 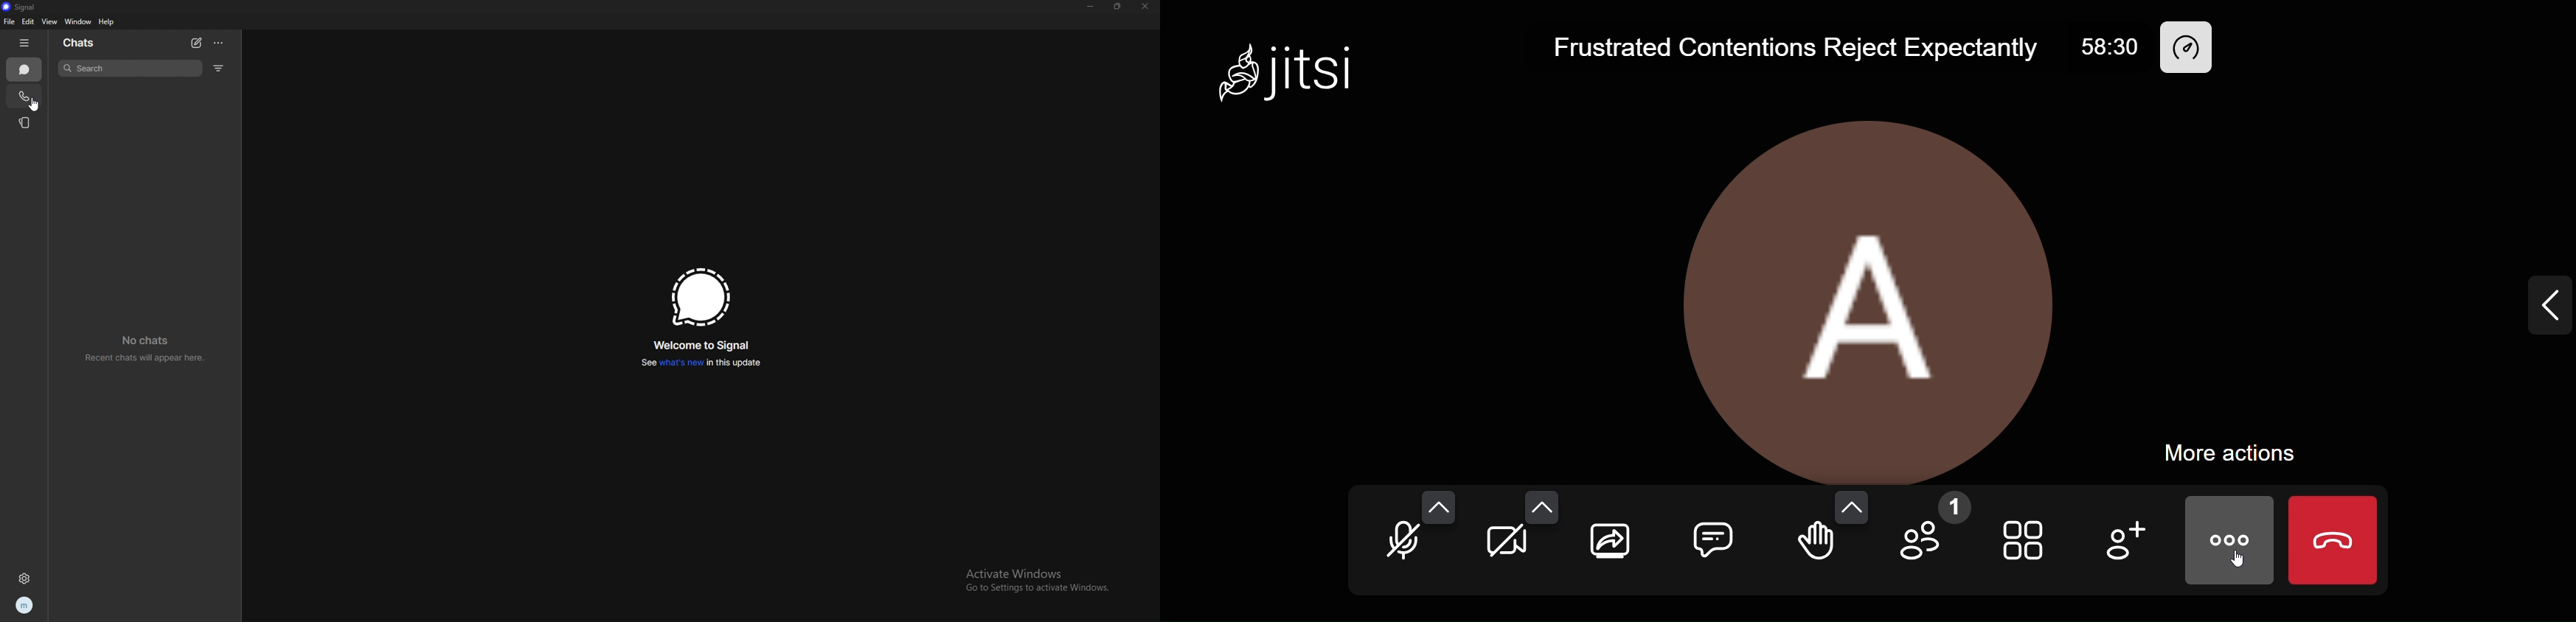 What do you see at coordinates (1148, 6) in the screenshot?
I see `close` at bounding box center [1148, 6].